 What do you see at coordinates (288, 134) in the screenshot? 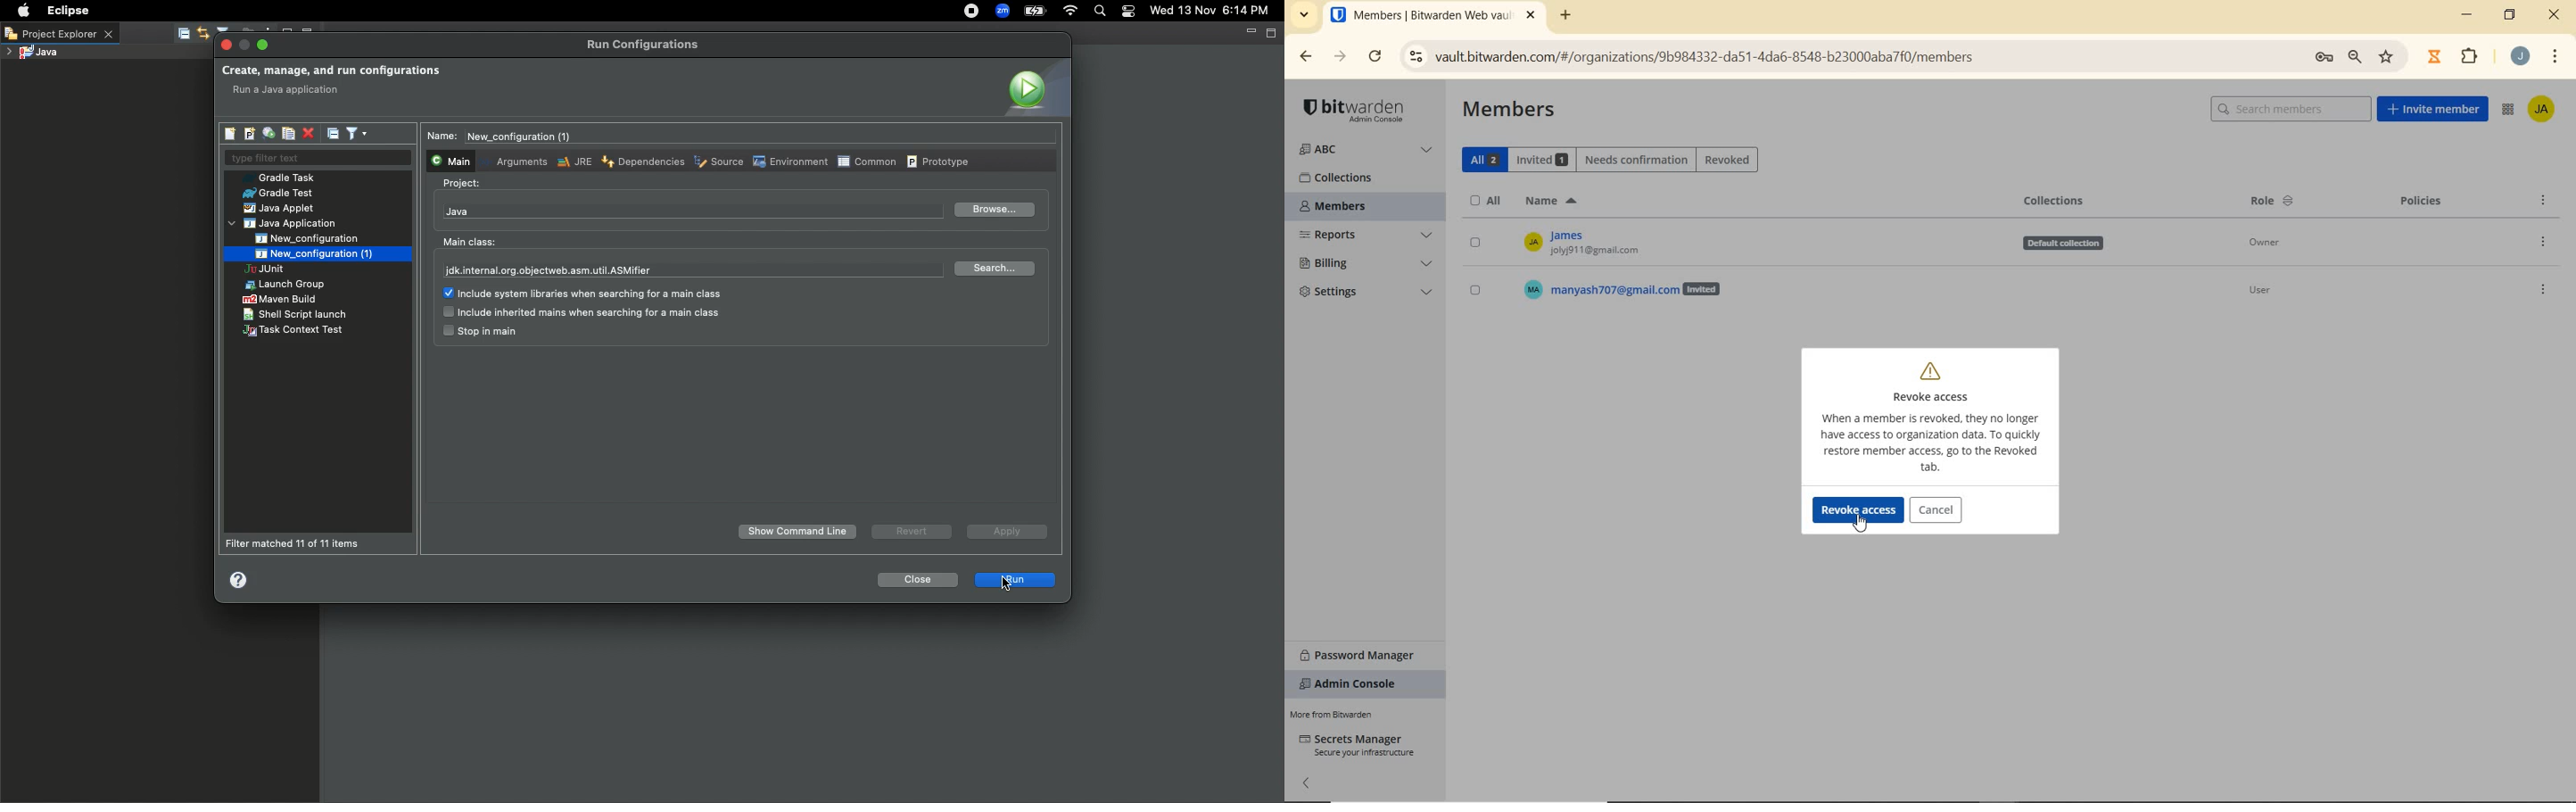
I see `Duplicates the currently selected launch configurations` at bounding box center [288, 134].